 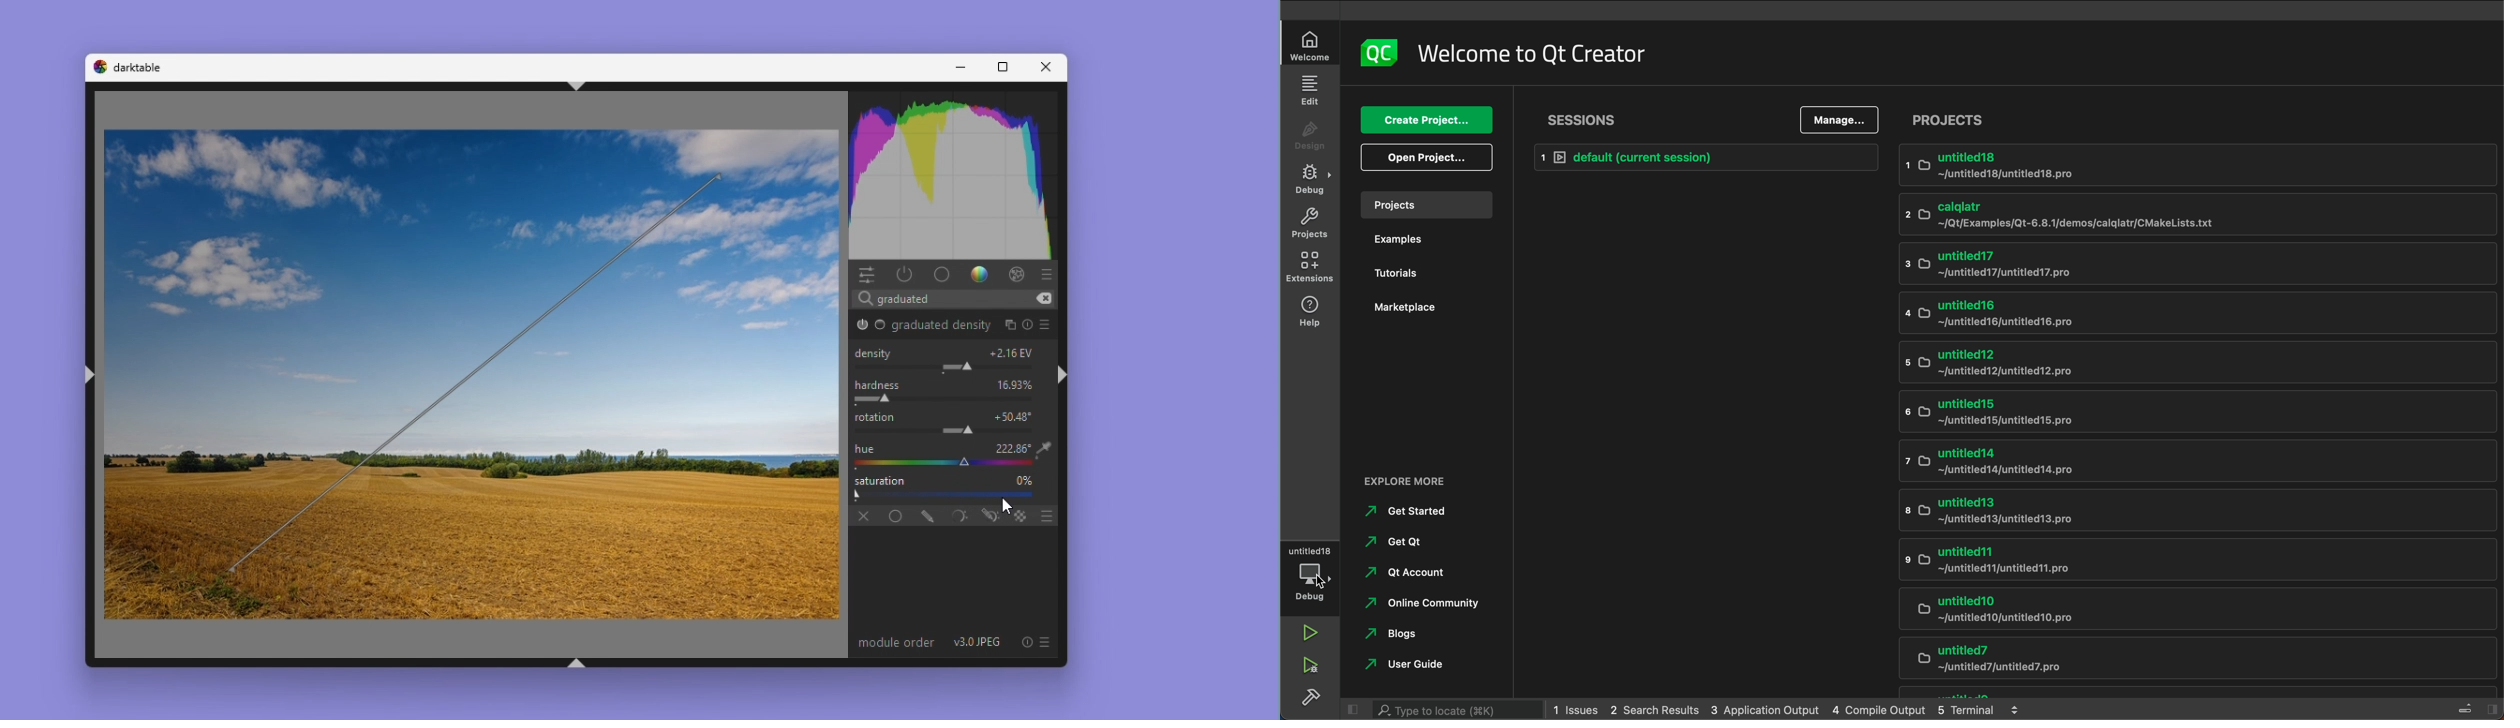 What do you see at coordinates (2477, 707) in the screenshot?
I see `toggle sidebar` at bounding box center [2477, 707].